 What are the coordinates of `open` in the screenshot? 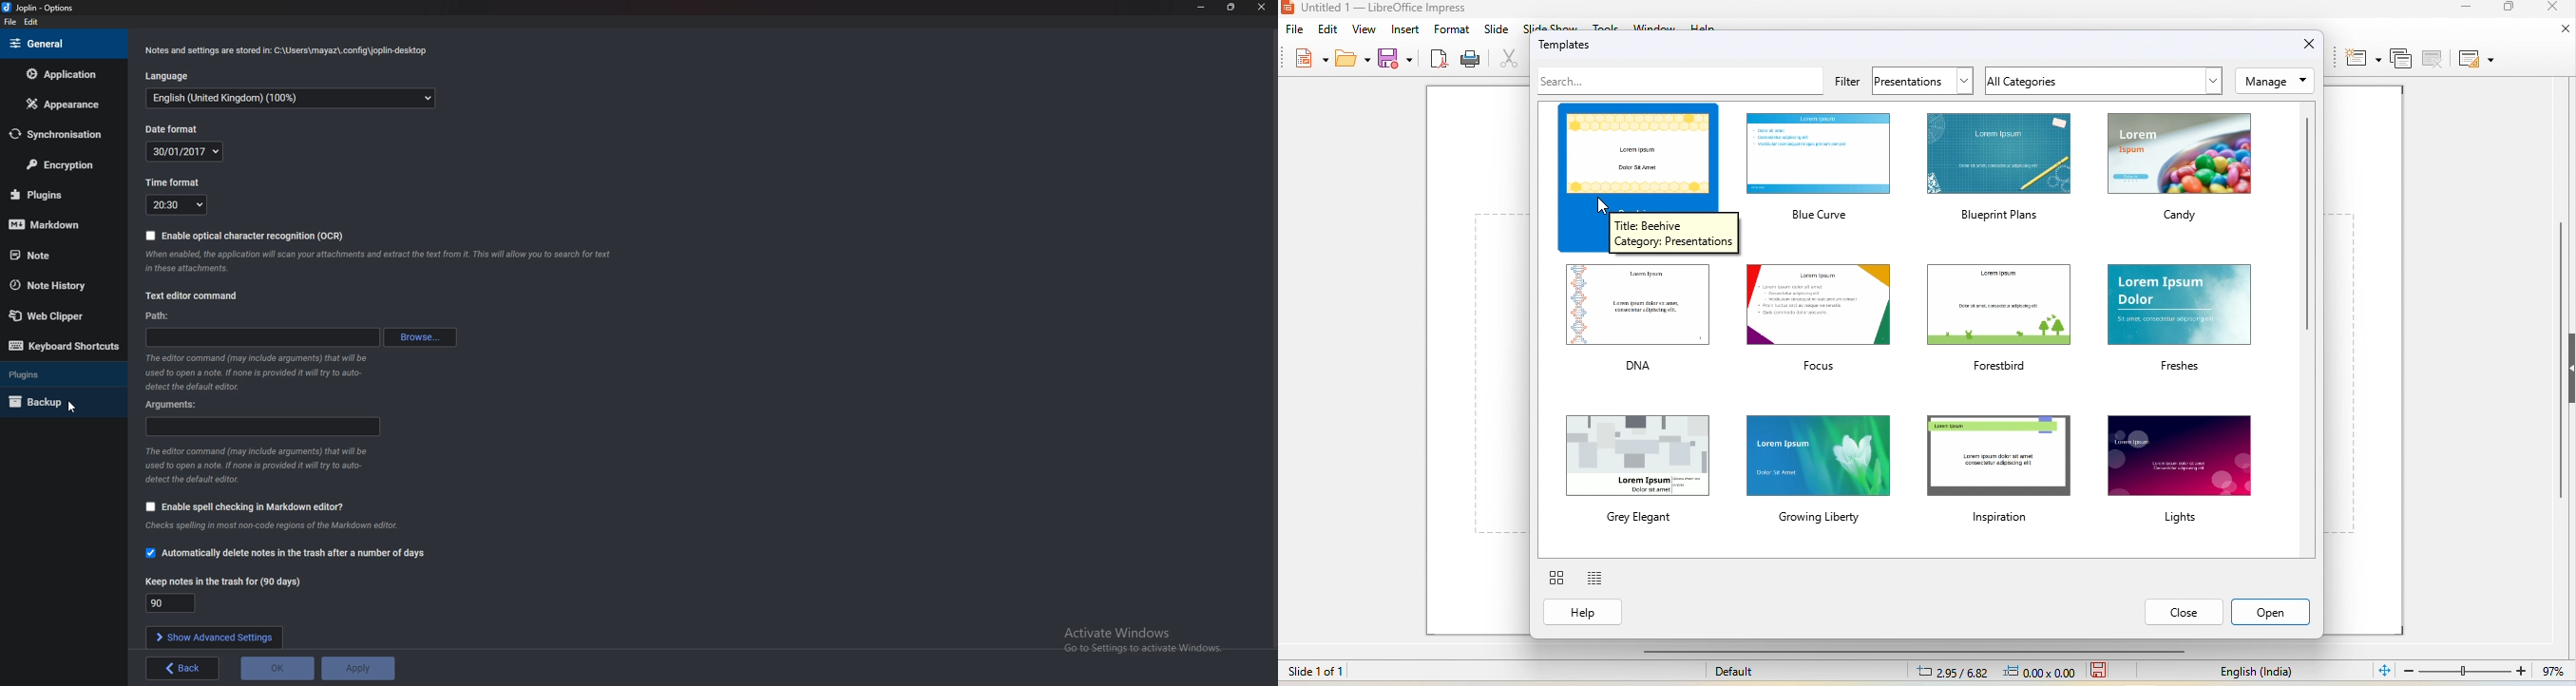 It's located at (2270, 612).